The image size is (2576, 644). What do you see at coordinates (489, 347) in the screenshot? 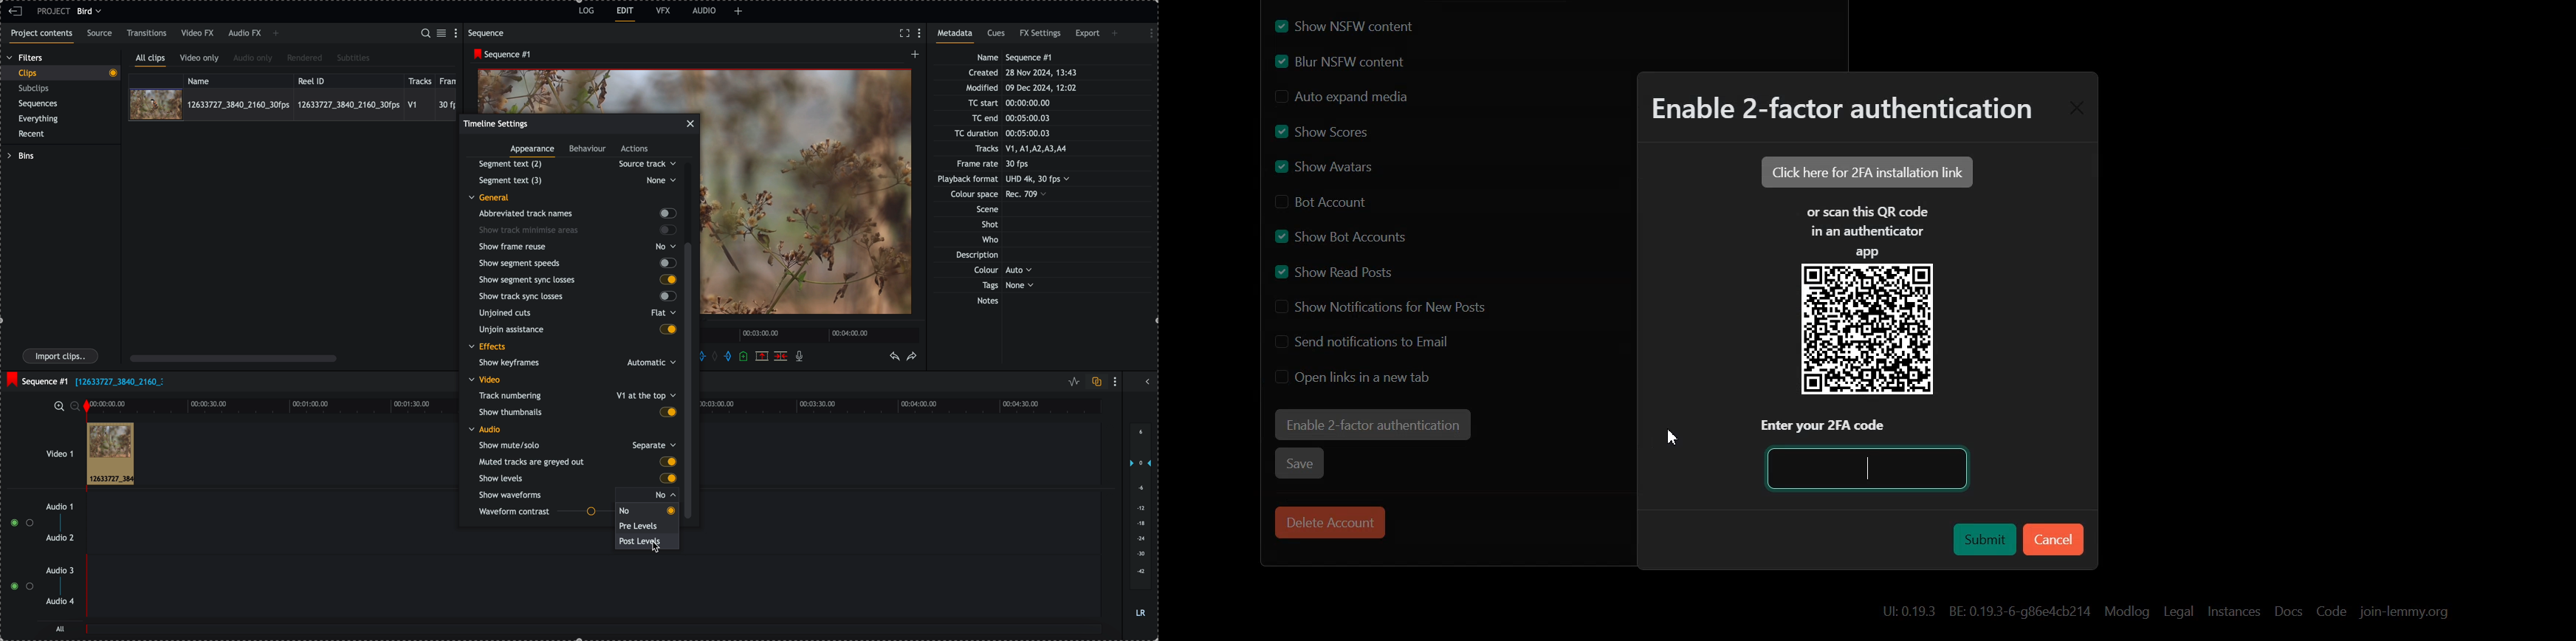
I see `effects` at bounding box center [489, 347].